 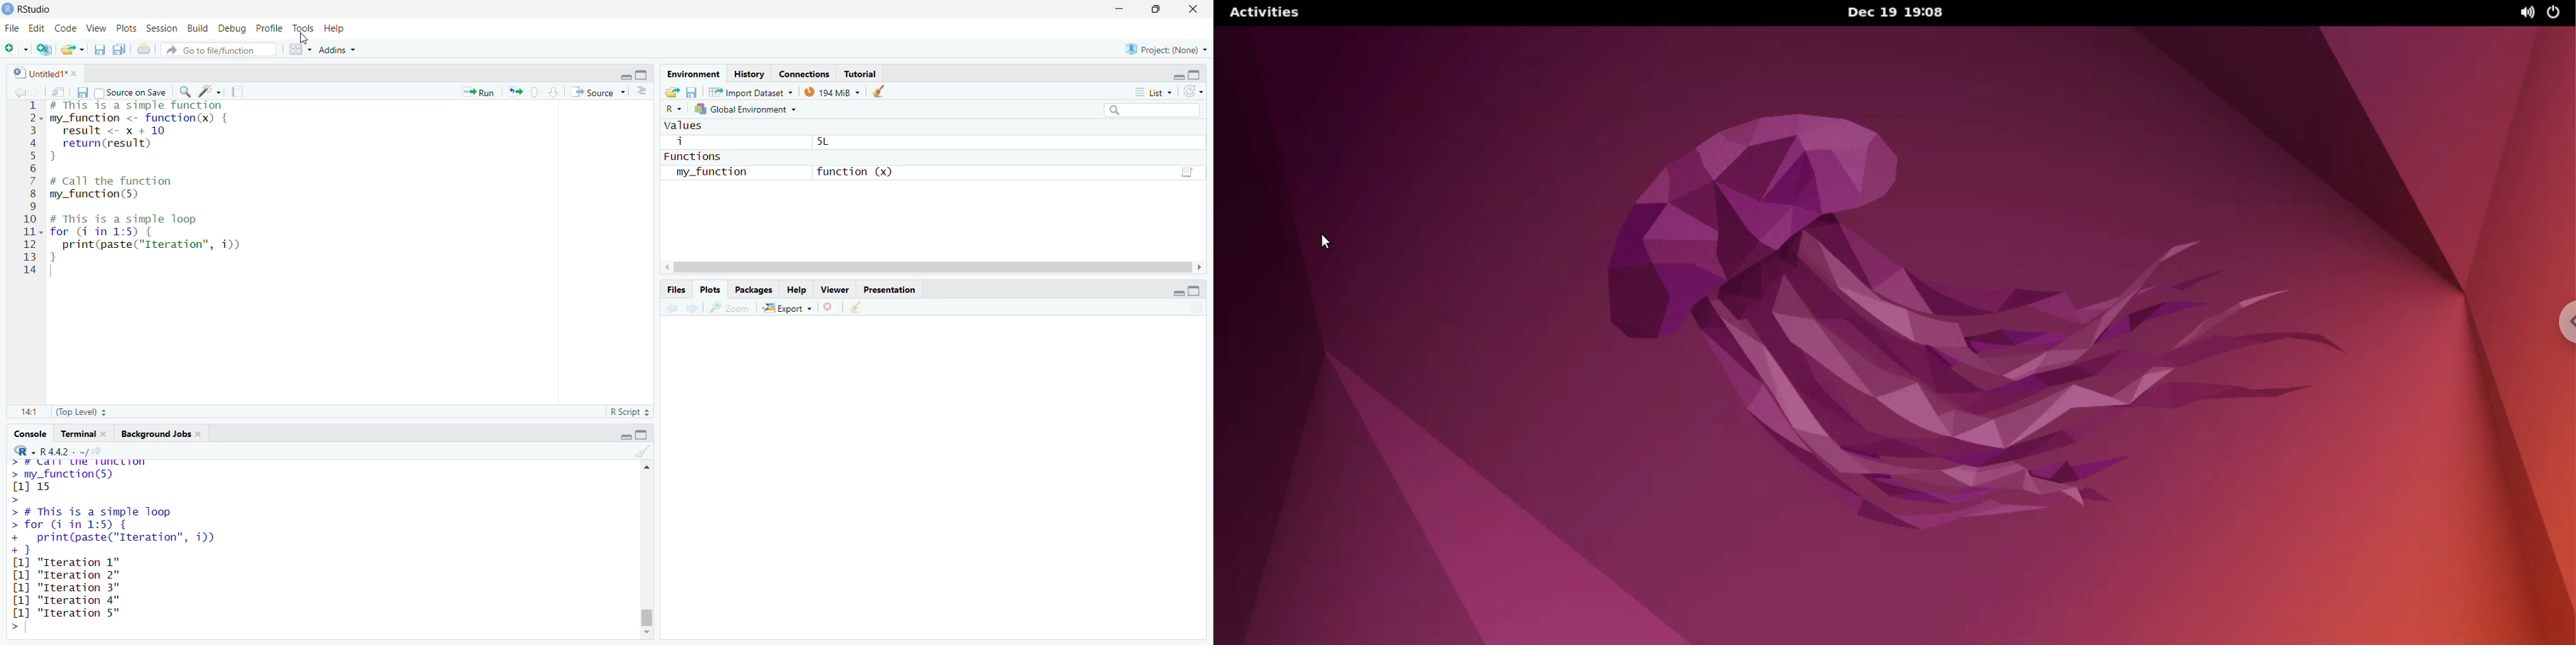 What do you see at coordinates (646, 75) in the screenshot?
I see `maximize` at bounding box center [646, 75].